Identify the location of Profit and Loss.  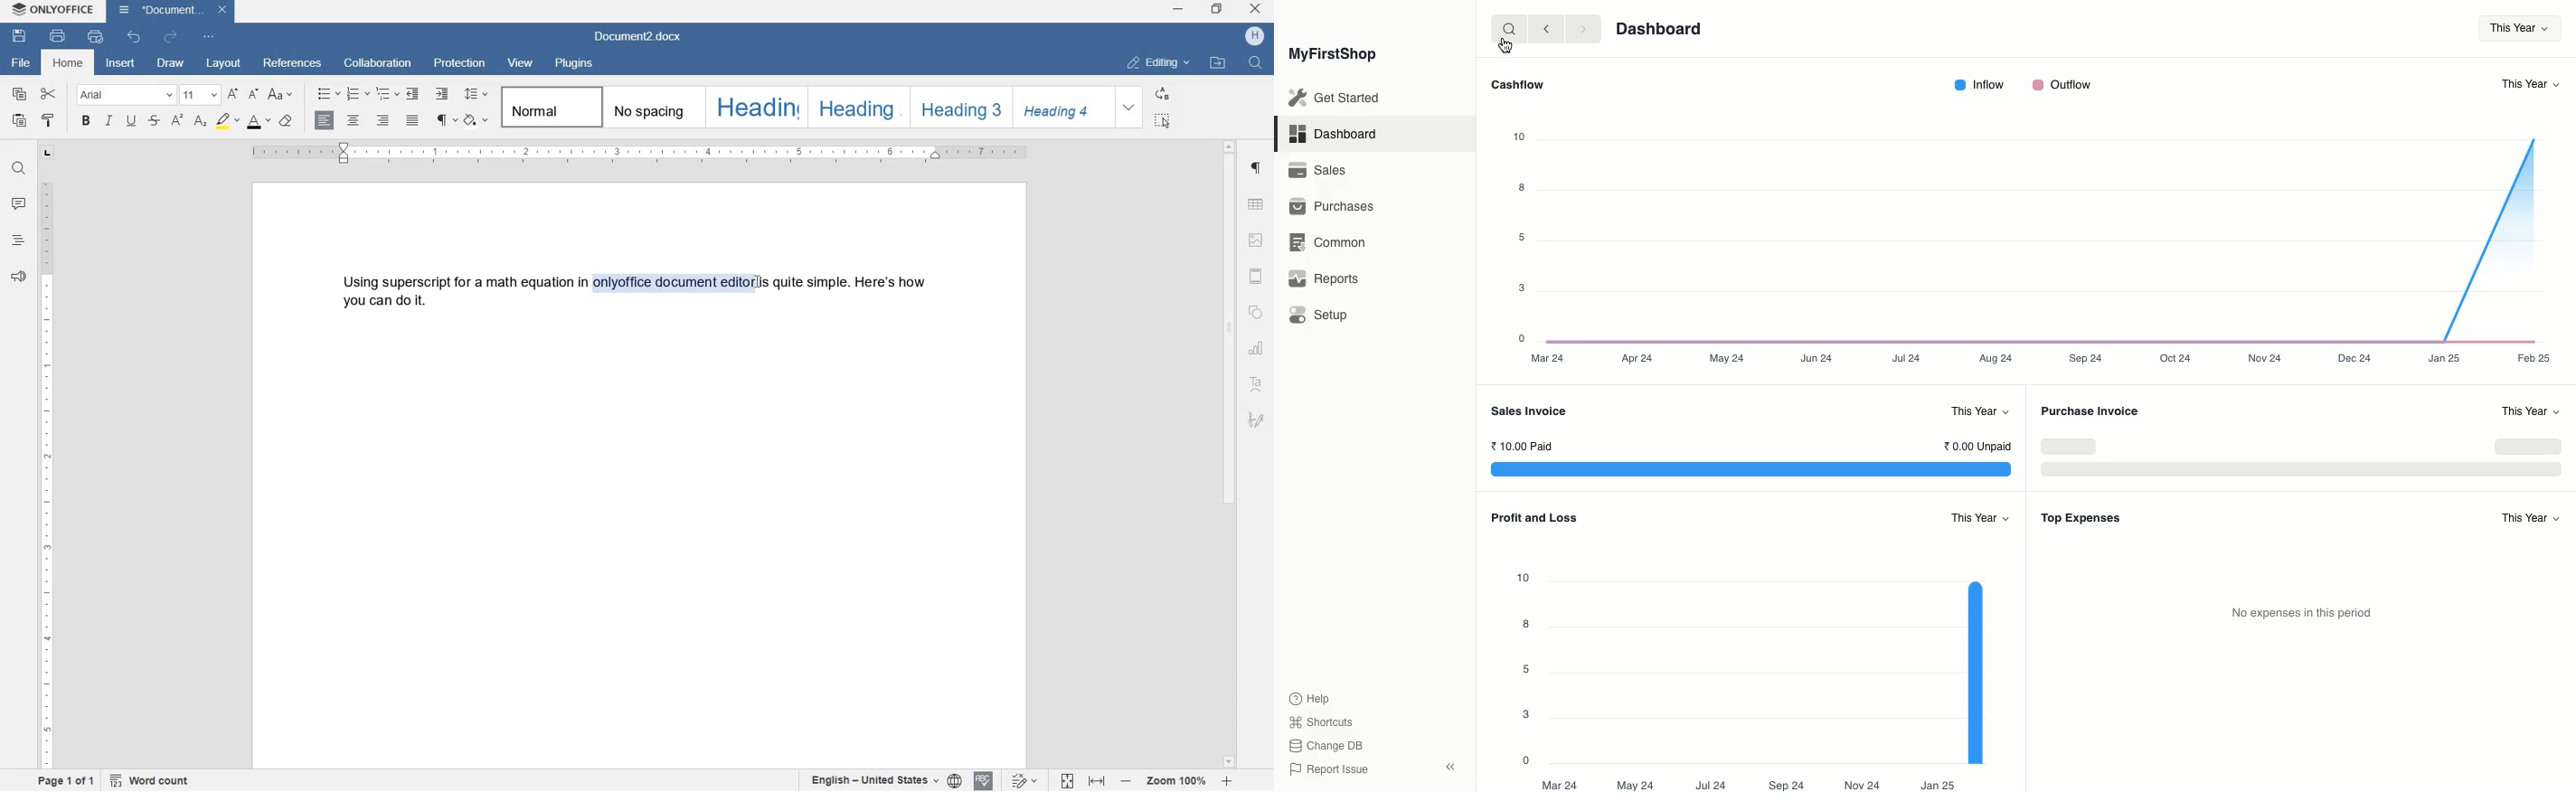
(1534, 519).